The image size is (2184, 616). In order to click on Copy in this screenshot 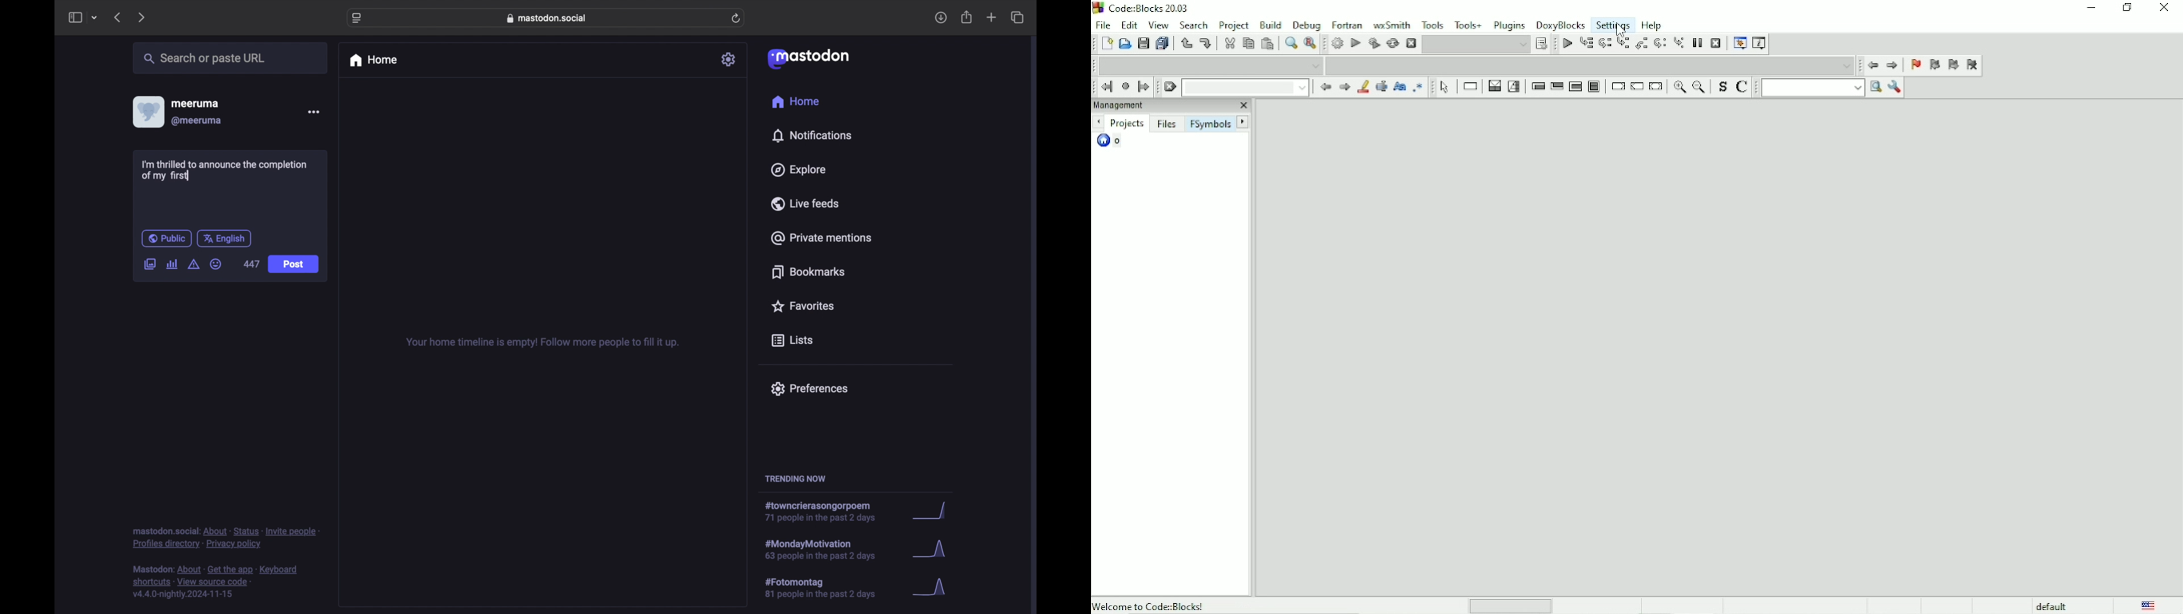, I will do `click(1248, 44)`.